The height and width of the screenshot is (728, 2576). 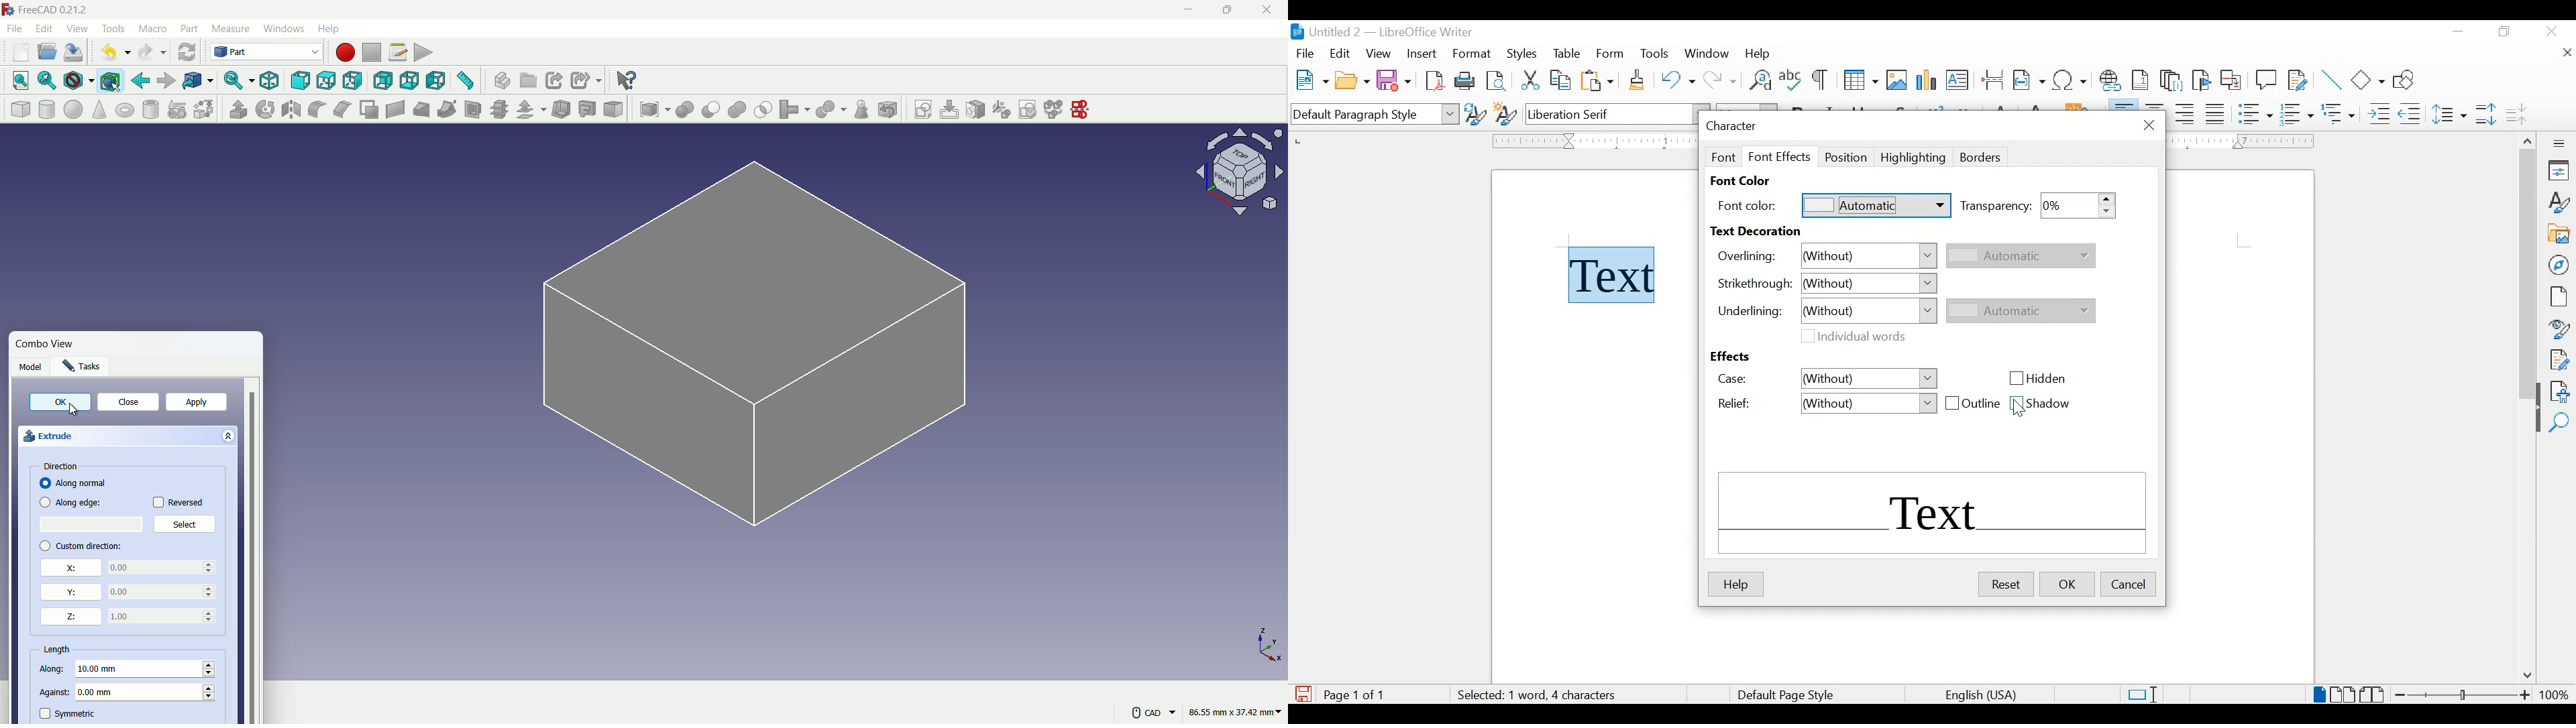 What do you see at coordinates (1341, 53) in the screenshot?
I see `edit` at bounding box center [1341, 53].